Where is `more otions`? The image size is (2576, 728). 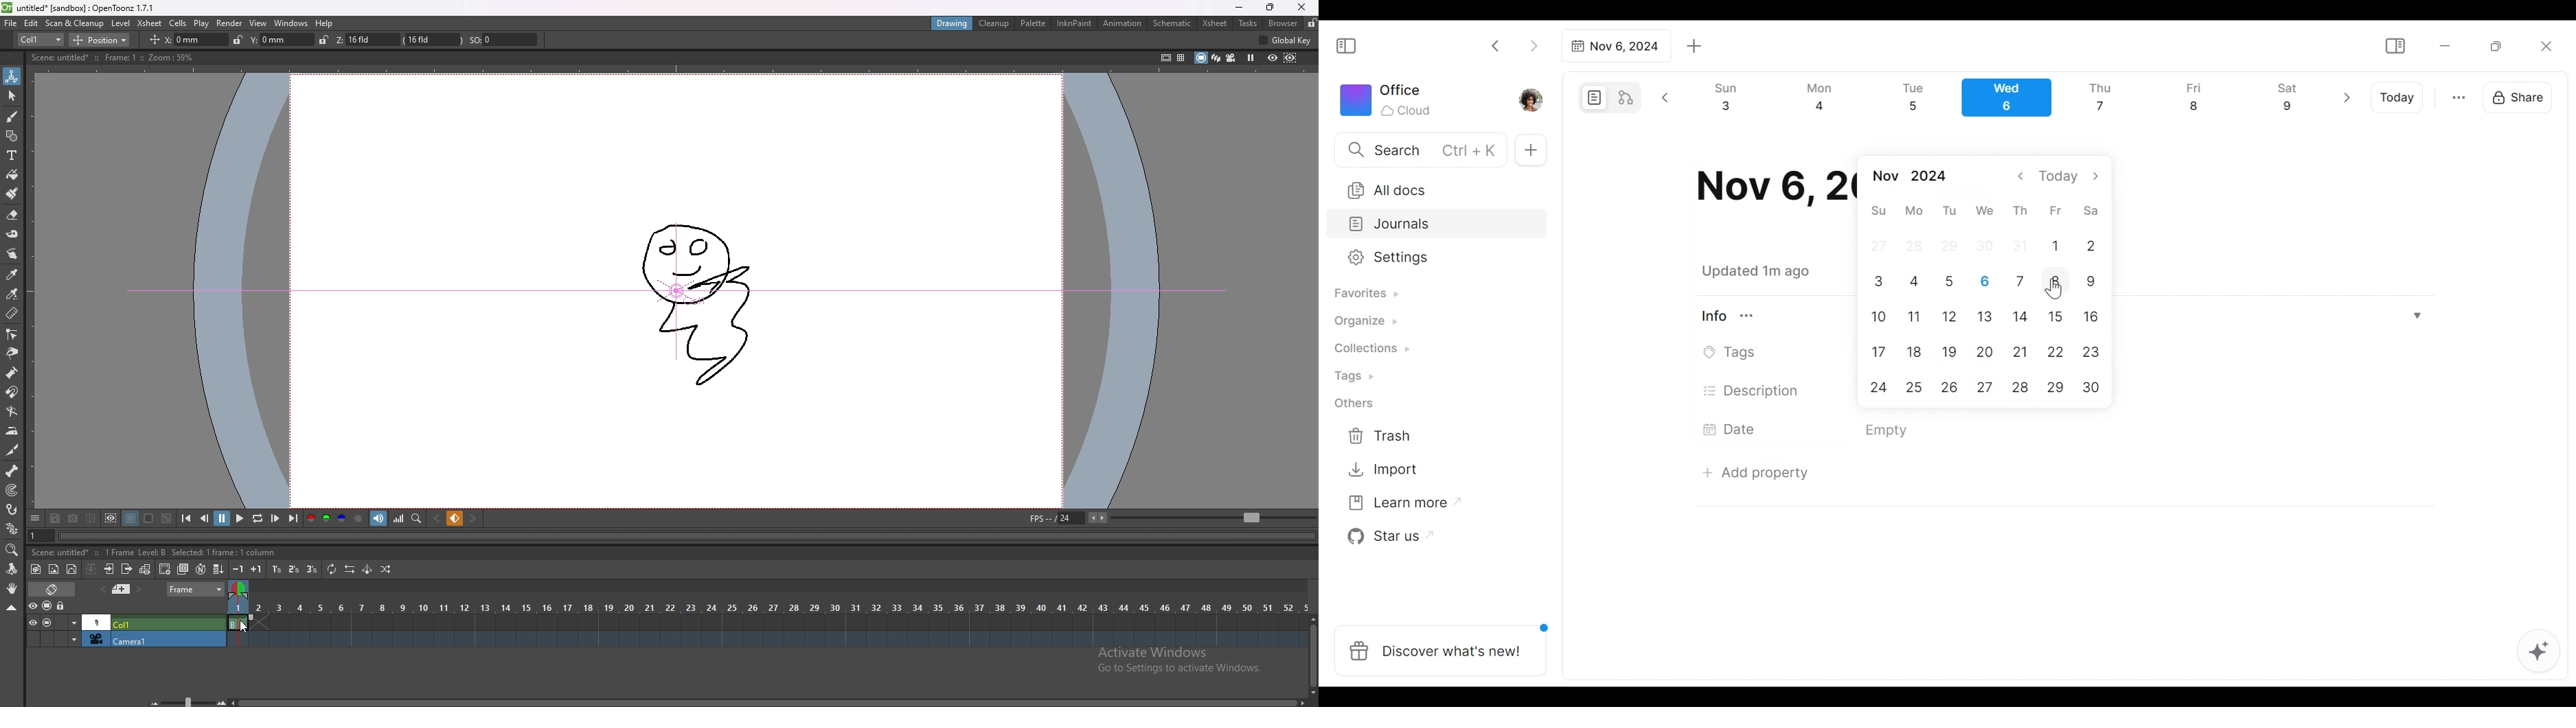 more otions is located at coordinates (2459, 96).